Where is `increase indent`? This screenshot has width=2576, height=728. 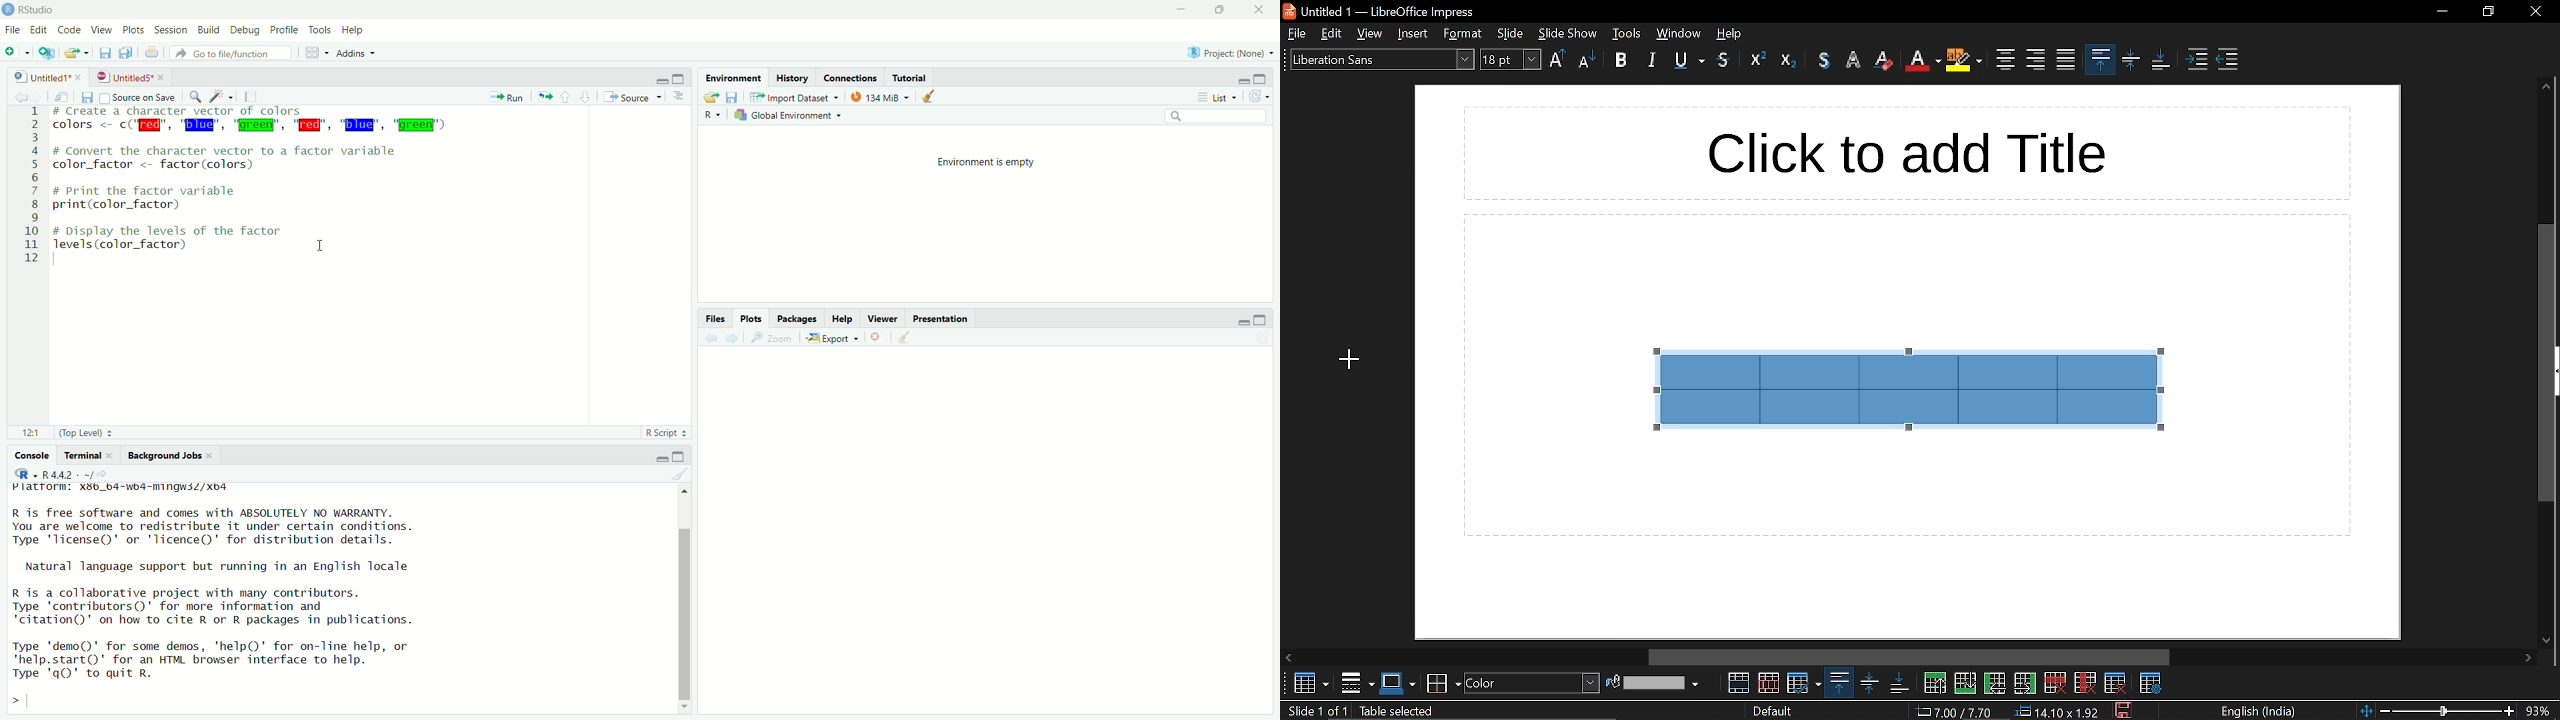
increase indent is located at coordinates (2199, 59).